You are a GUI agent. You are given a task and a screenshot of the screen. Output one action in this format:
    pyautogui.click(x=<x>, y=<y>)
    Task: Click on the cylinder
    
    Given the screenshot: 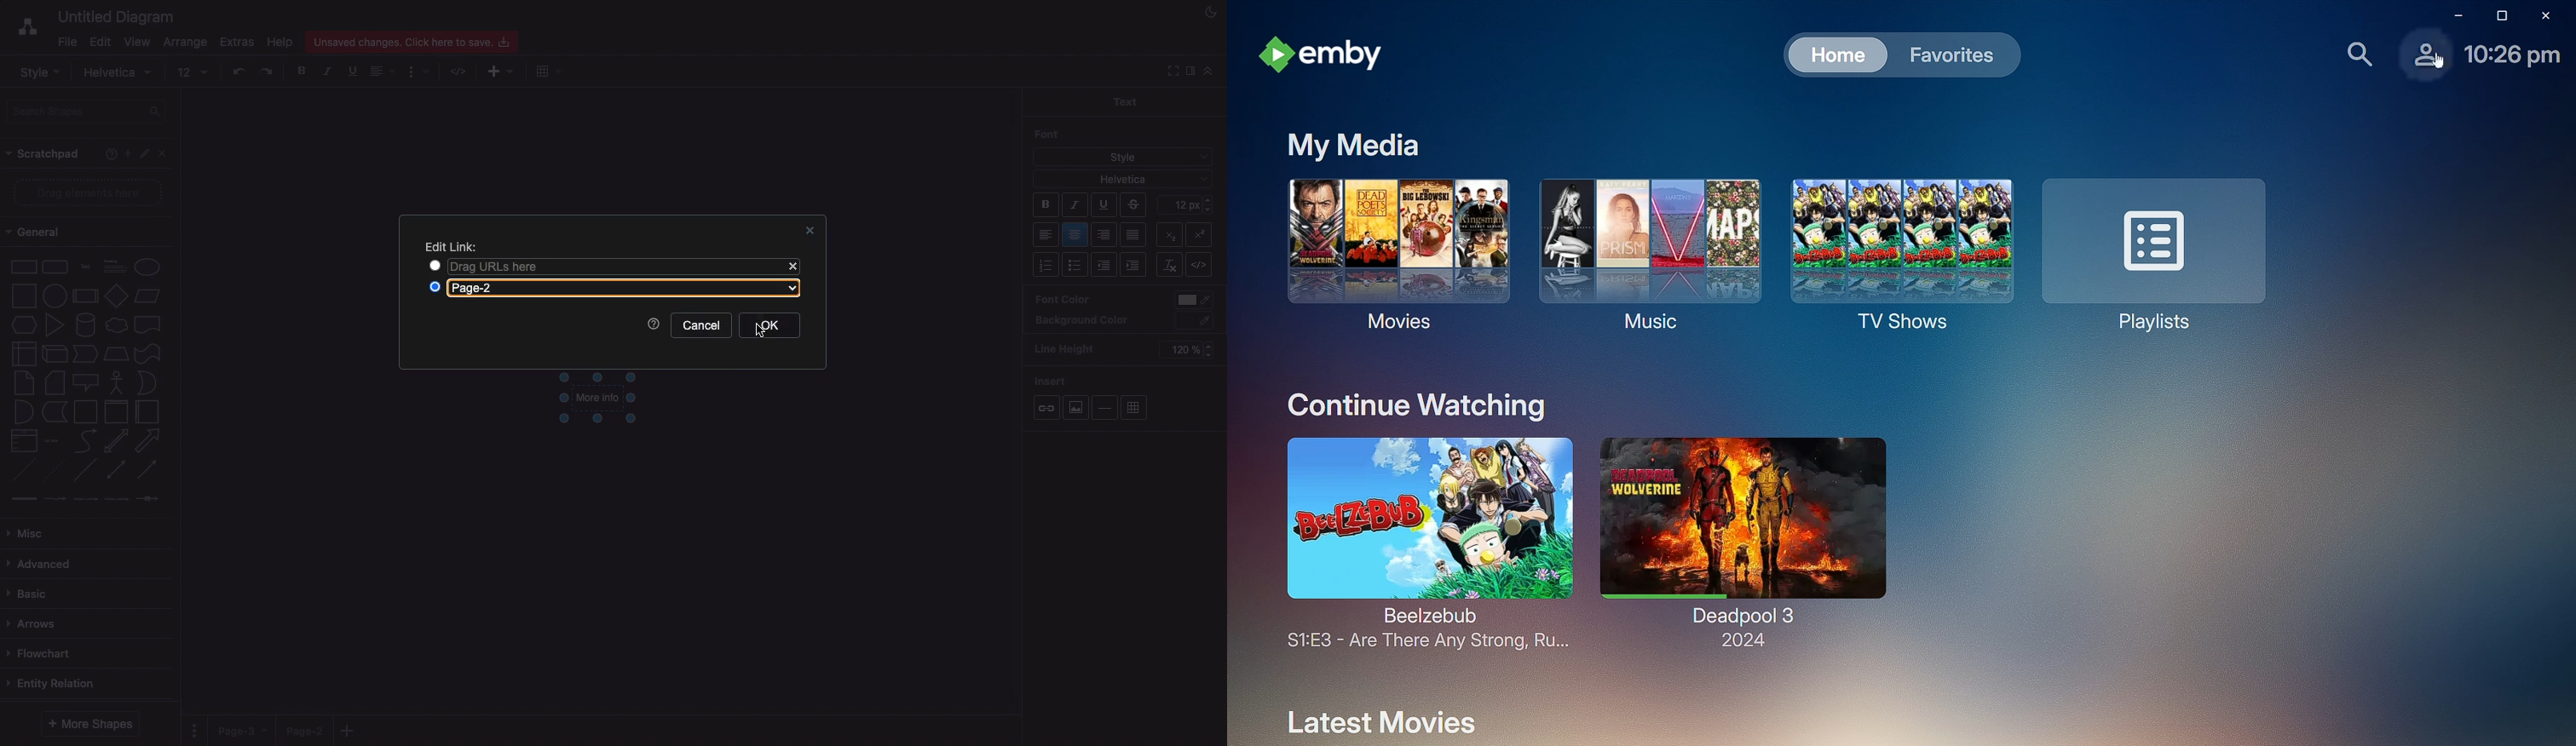 What is the action you would take?
    pyautogui.click(x=86, y=324)
    